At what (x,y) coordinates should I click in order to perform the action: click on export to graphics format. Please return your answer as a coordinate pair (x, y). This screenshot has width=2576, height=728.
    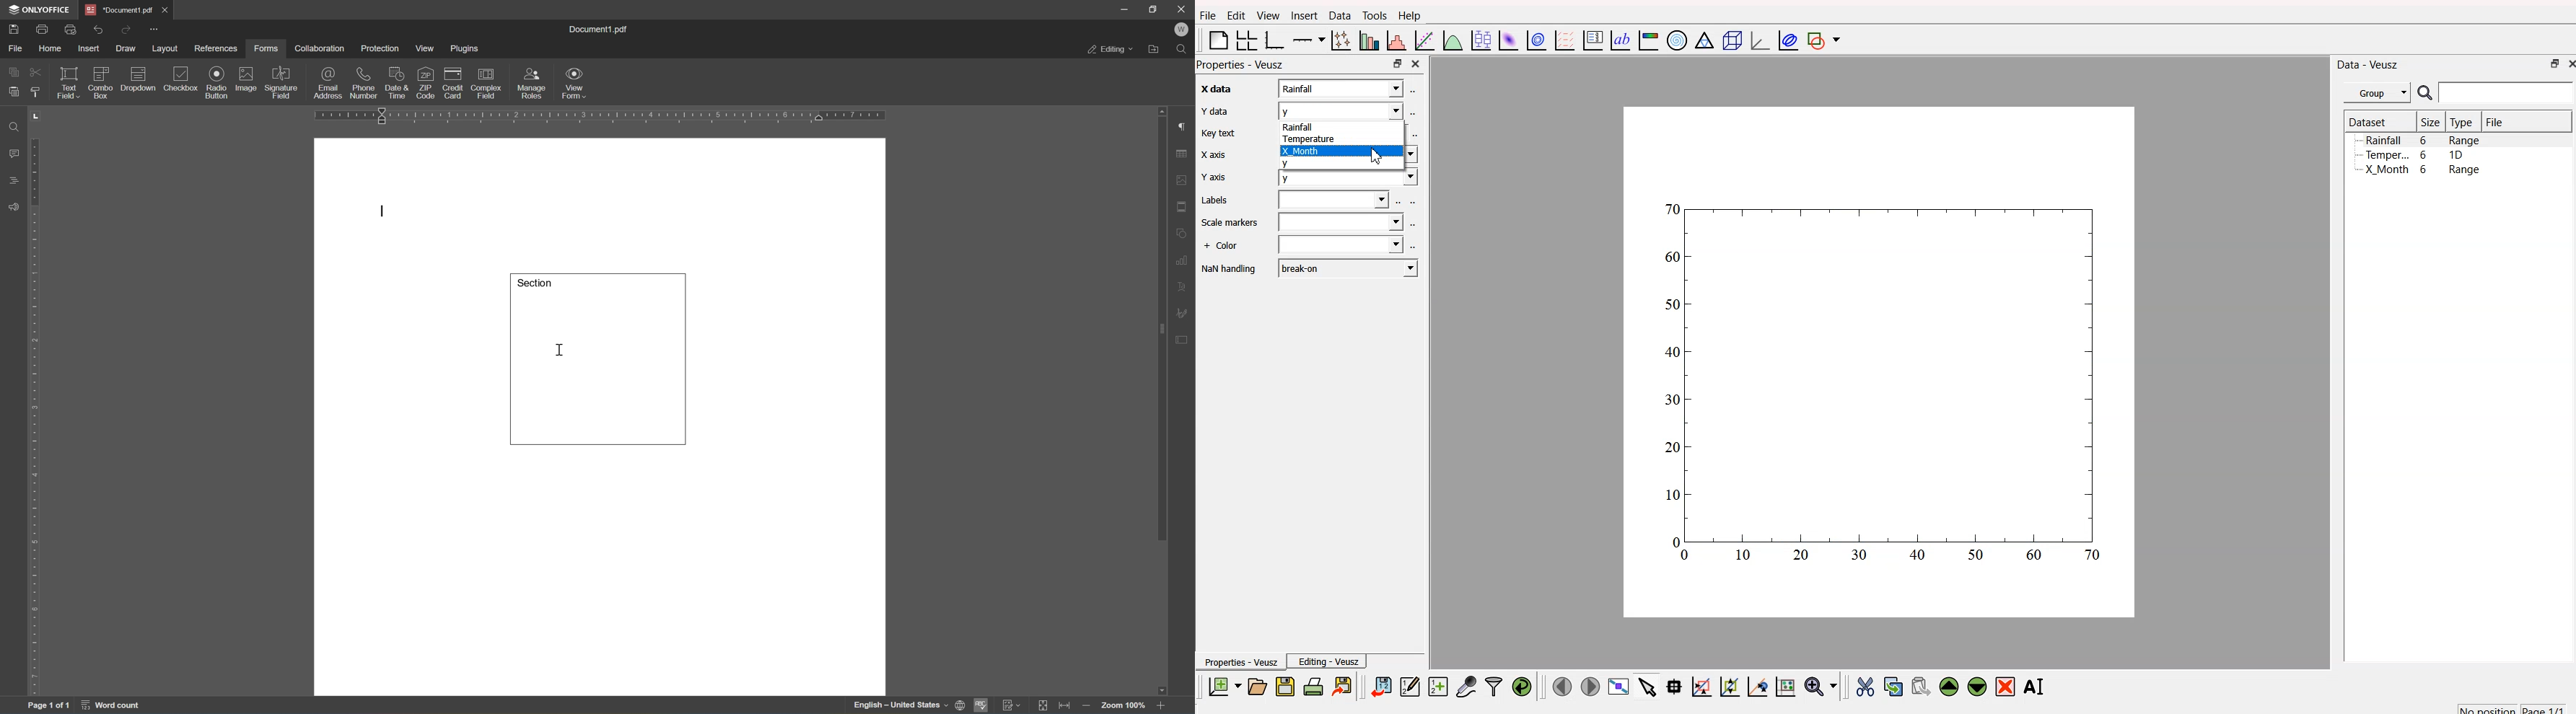
    Looking at the image, I should click on (1344, 685).